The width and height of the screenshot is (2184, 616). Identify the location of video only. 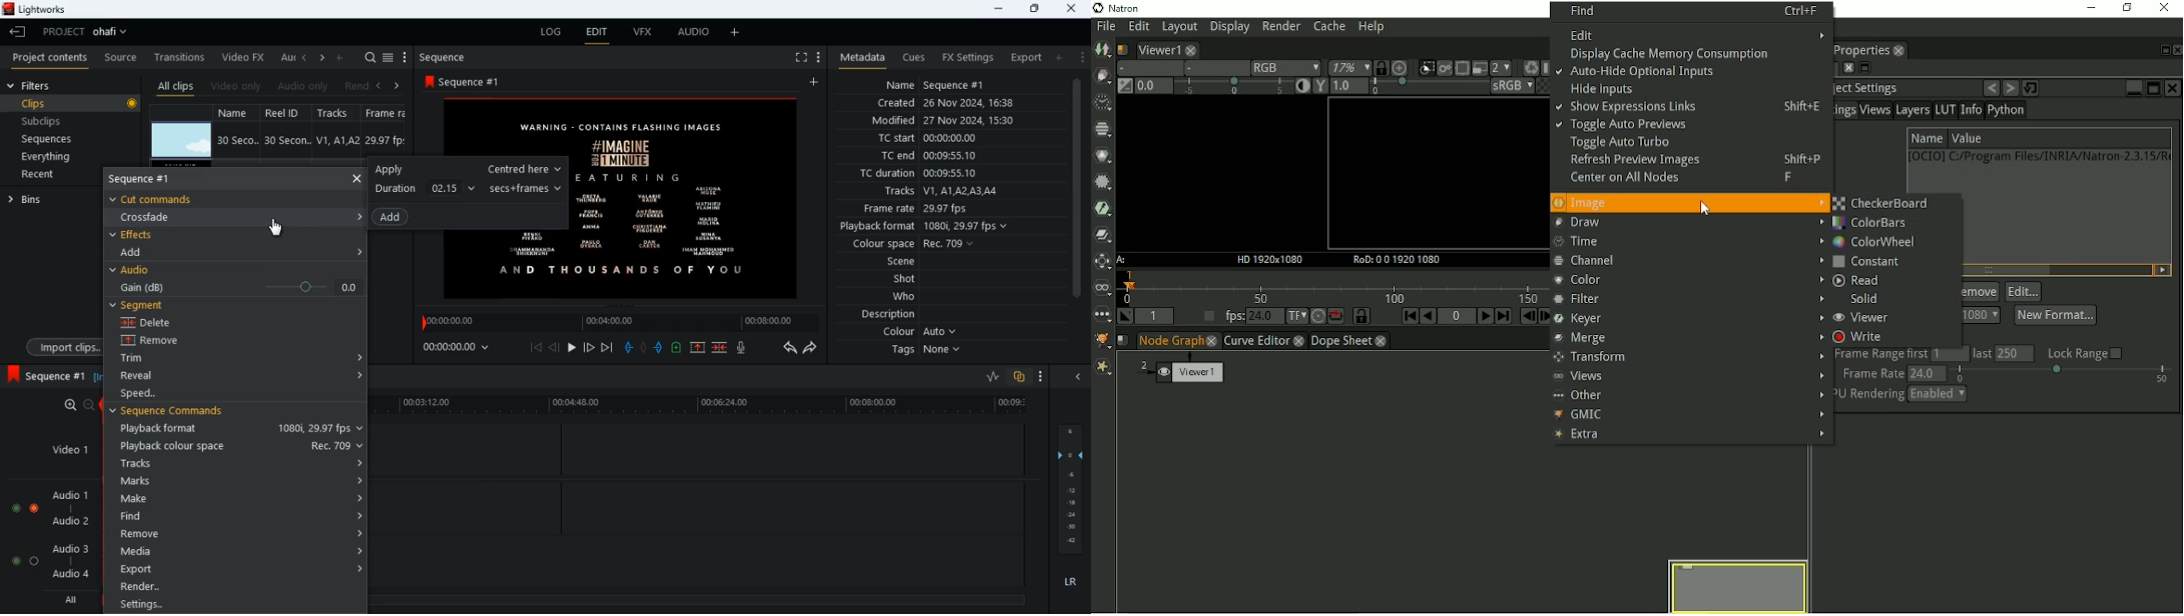
(237, 86).